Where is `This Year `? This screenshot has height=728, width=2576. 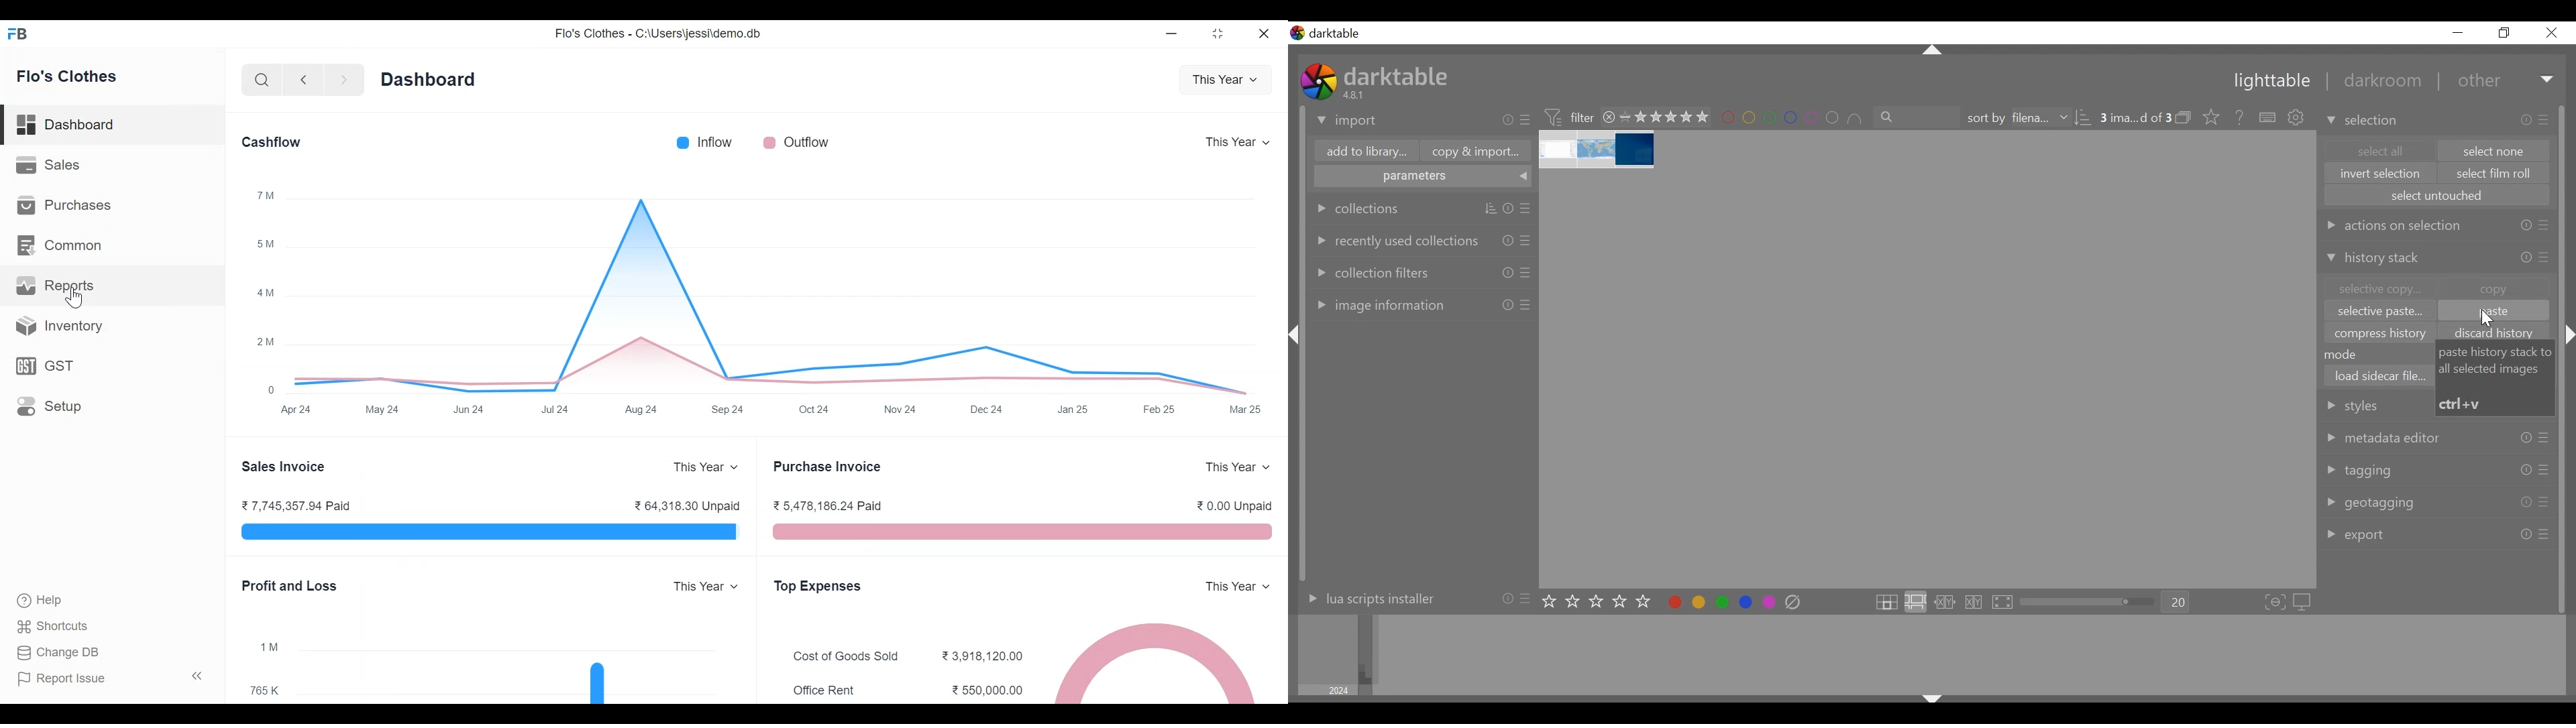
This Year  is located at coordinates (1239, 587).